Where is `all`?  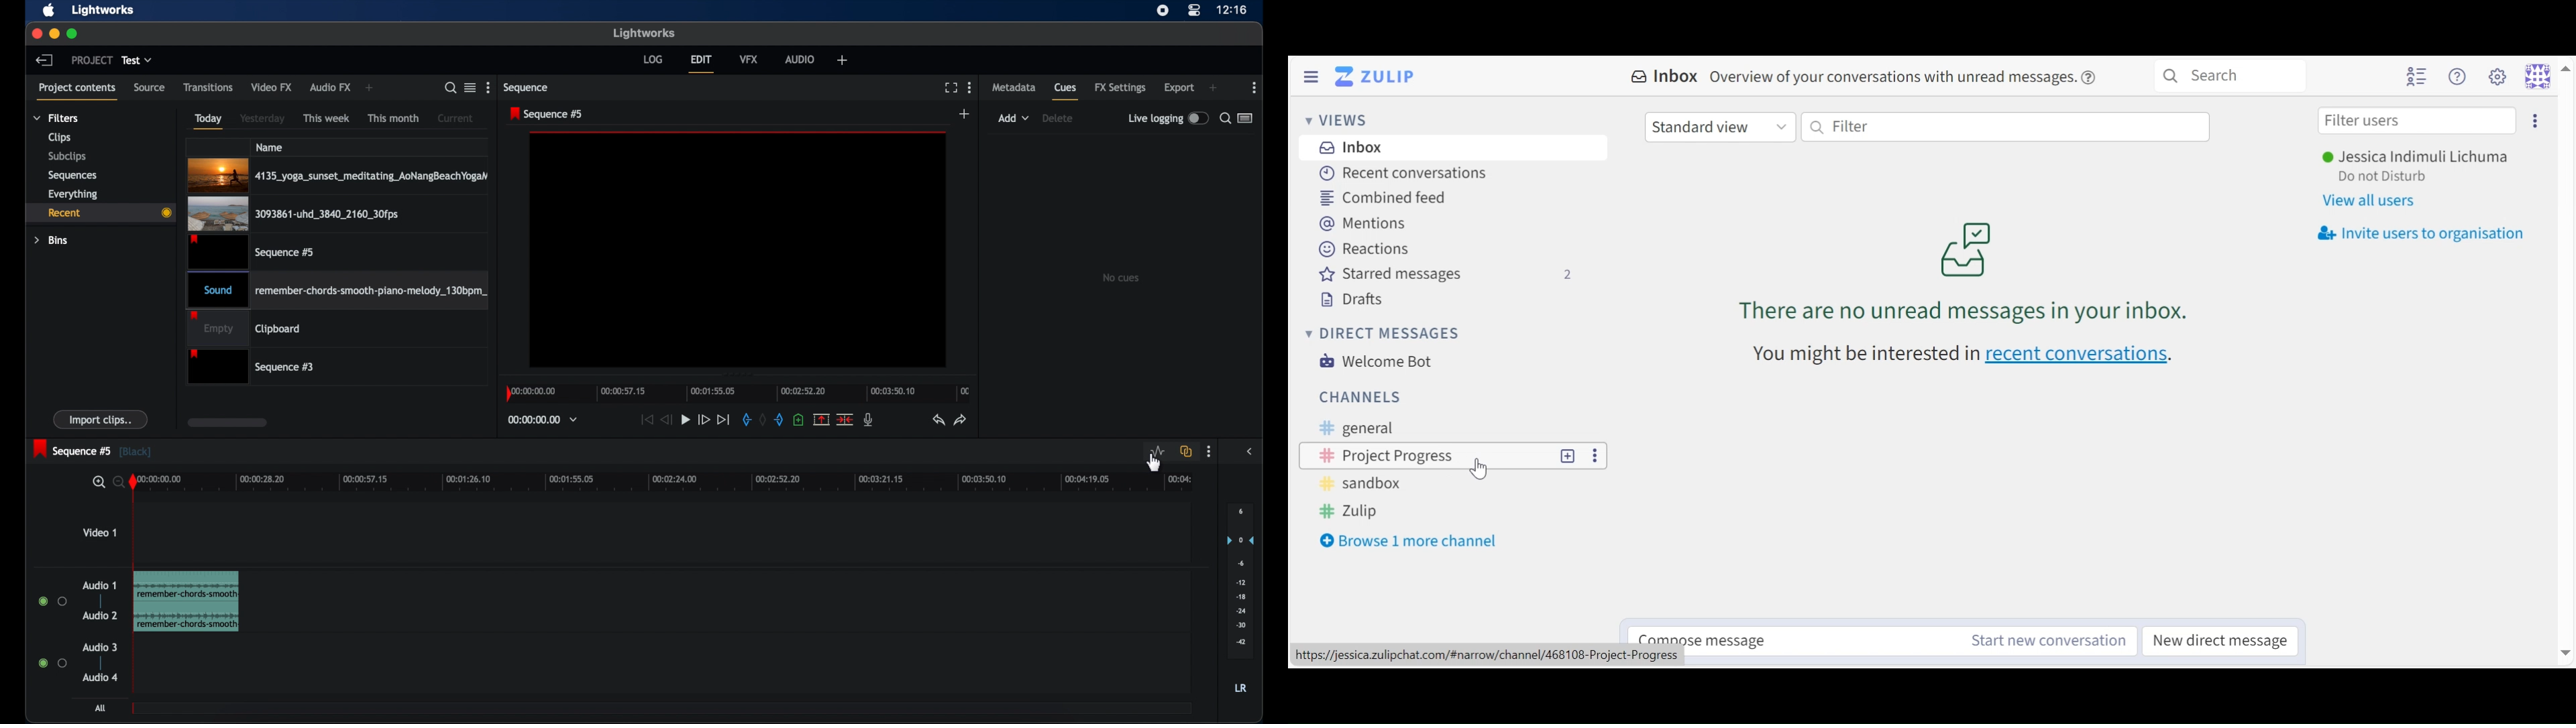
all is located at coordinates (101, 708).